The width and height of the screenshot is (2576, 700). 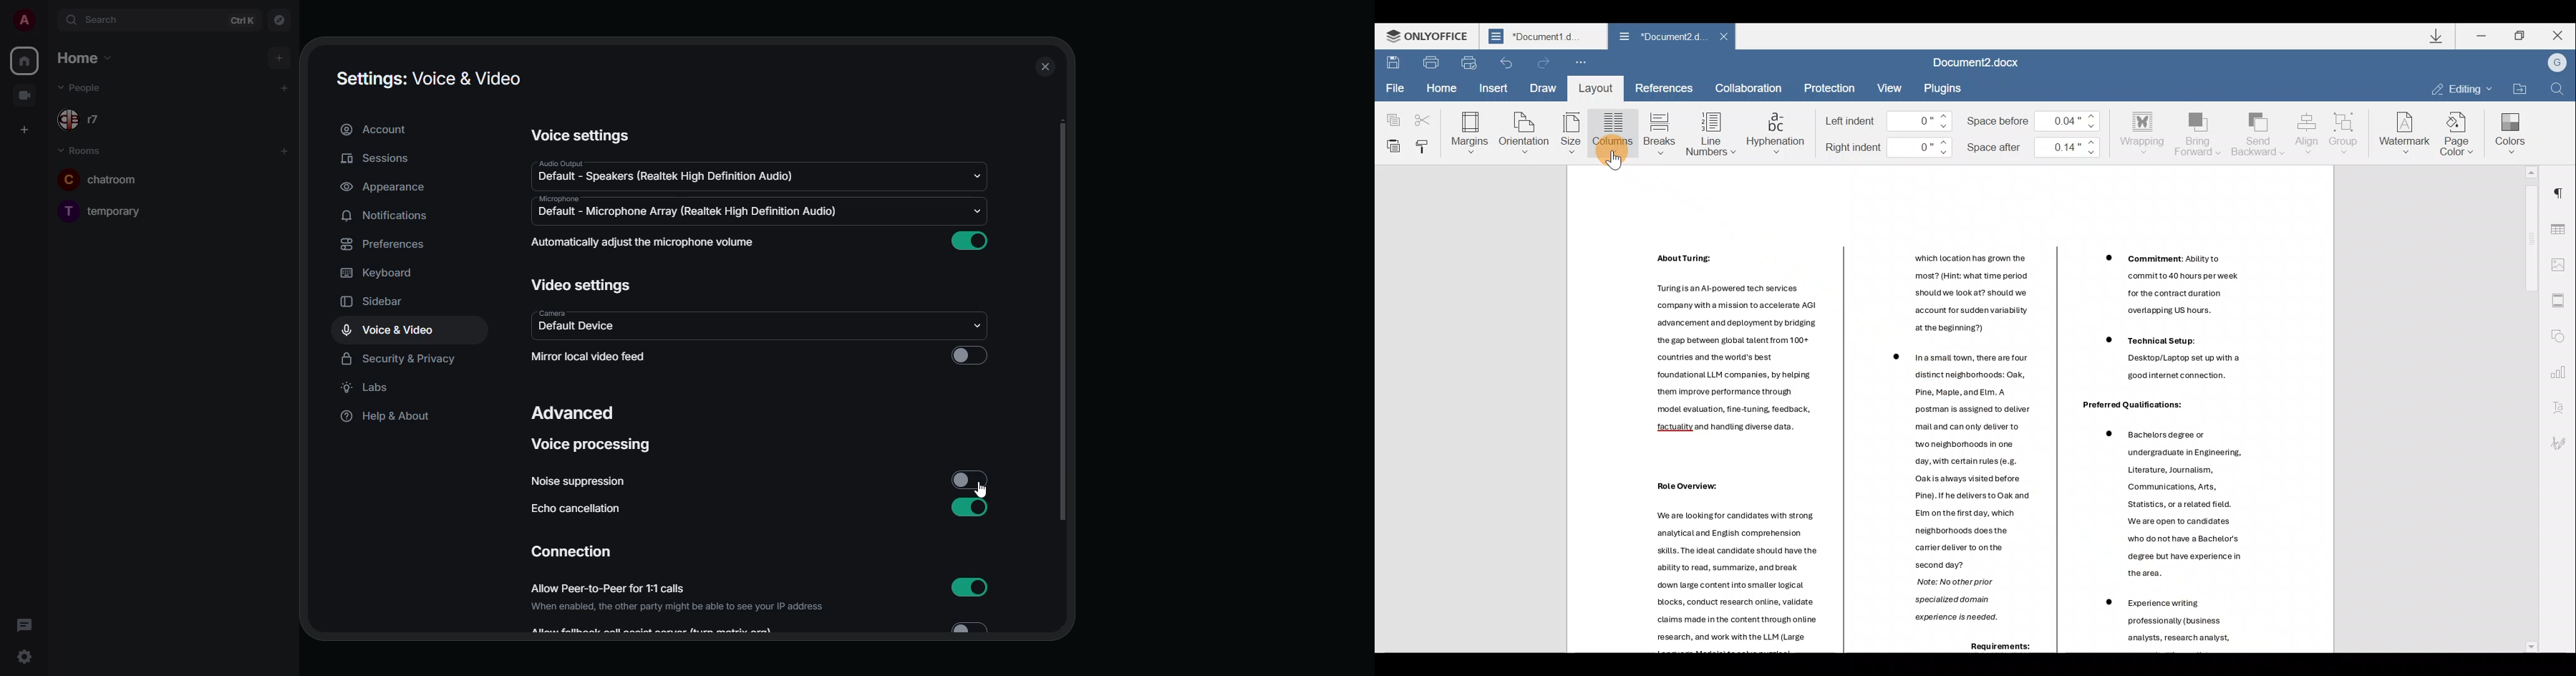 What do you see at coordinates (979, 326) in the screenshot?
I see `drop down` at bounding box center [979, 326].